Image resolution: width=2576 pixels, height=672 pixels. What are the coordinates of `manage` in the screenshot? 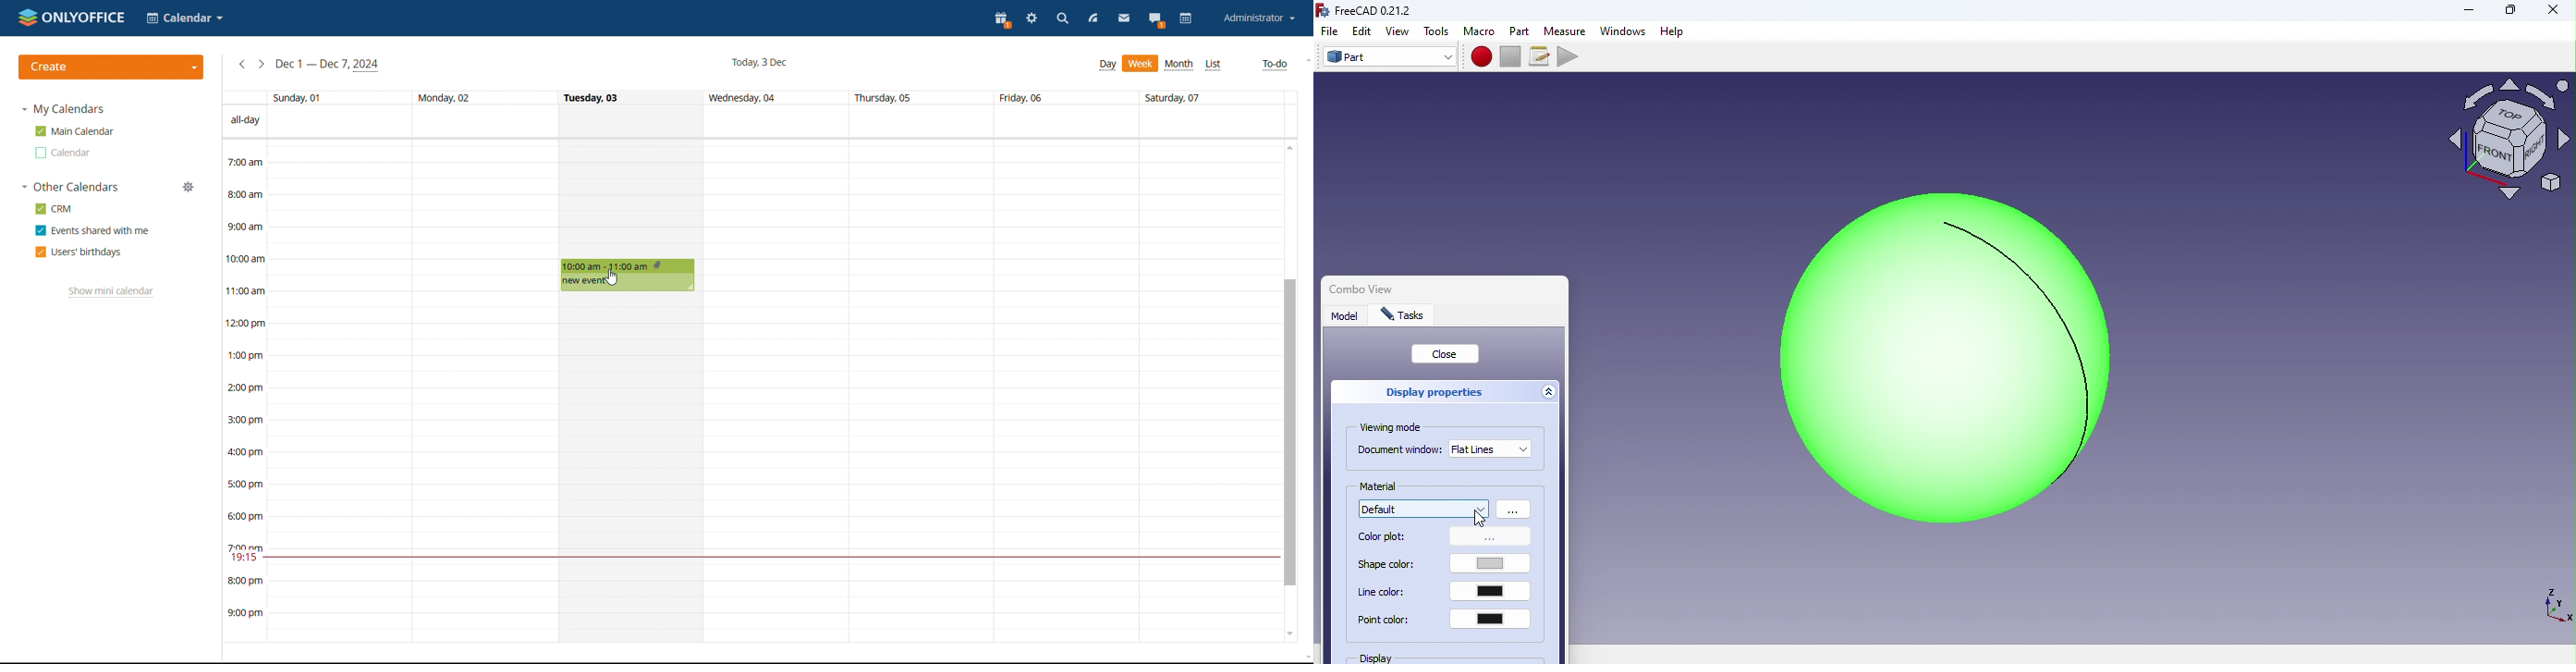 It's located at (189, 187).